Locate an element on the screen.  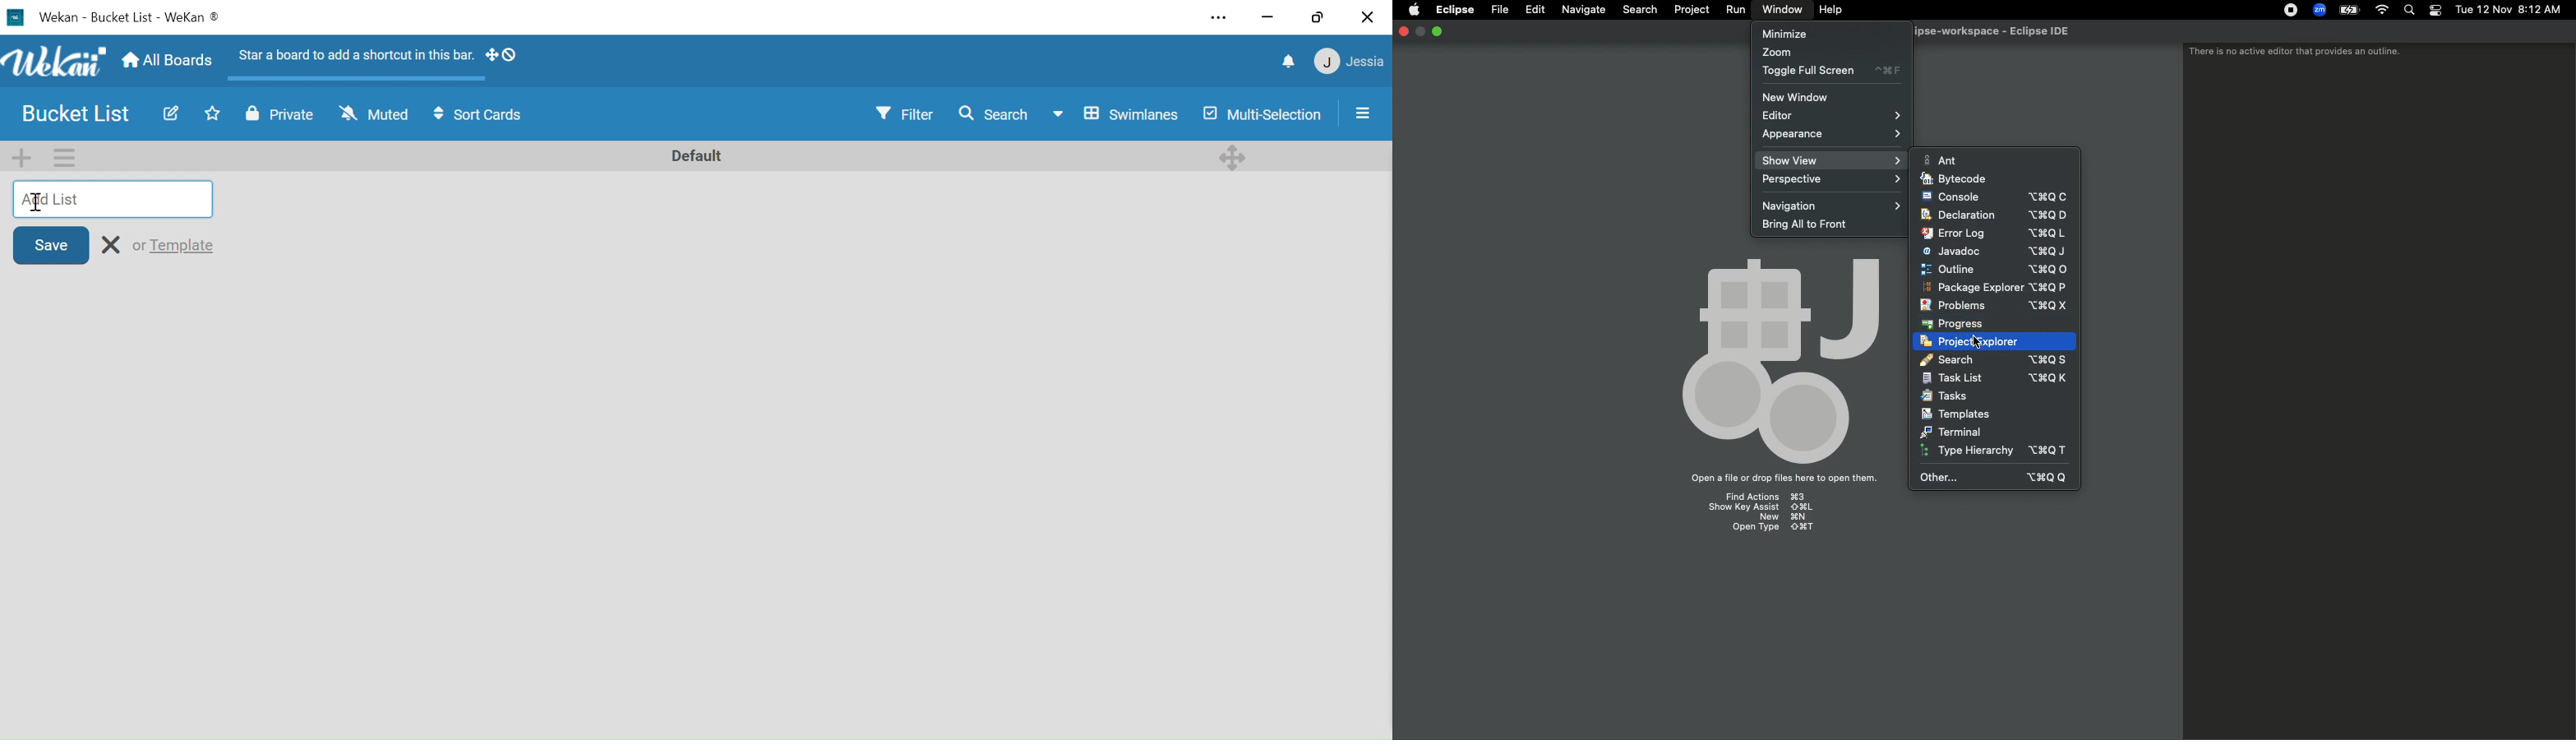
Find actions is located at coordinates (1763, 495).